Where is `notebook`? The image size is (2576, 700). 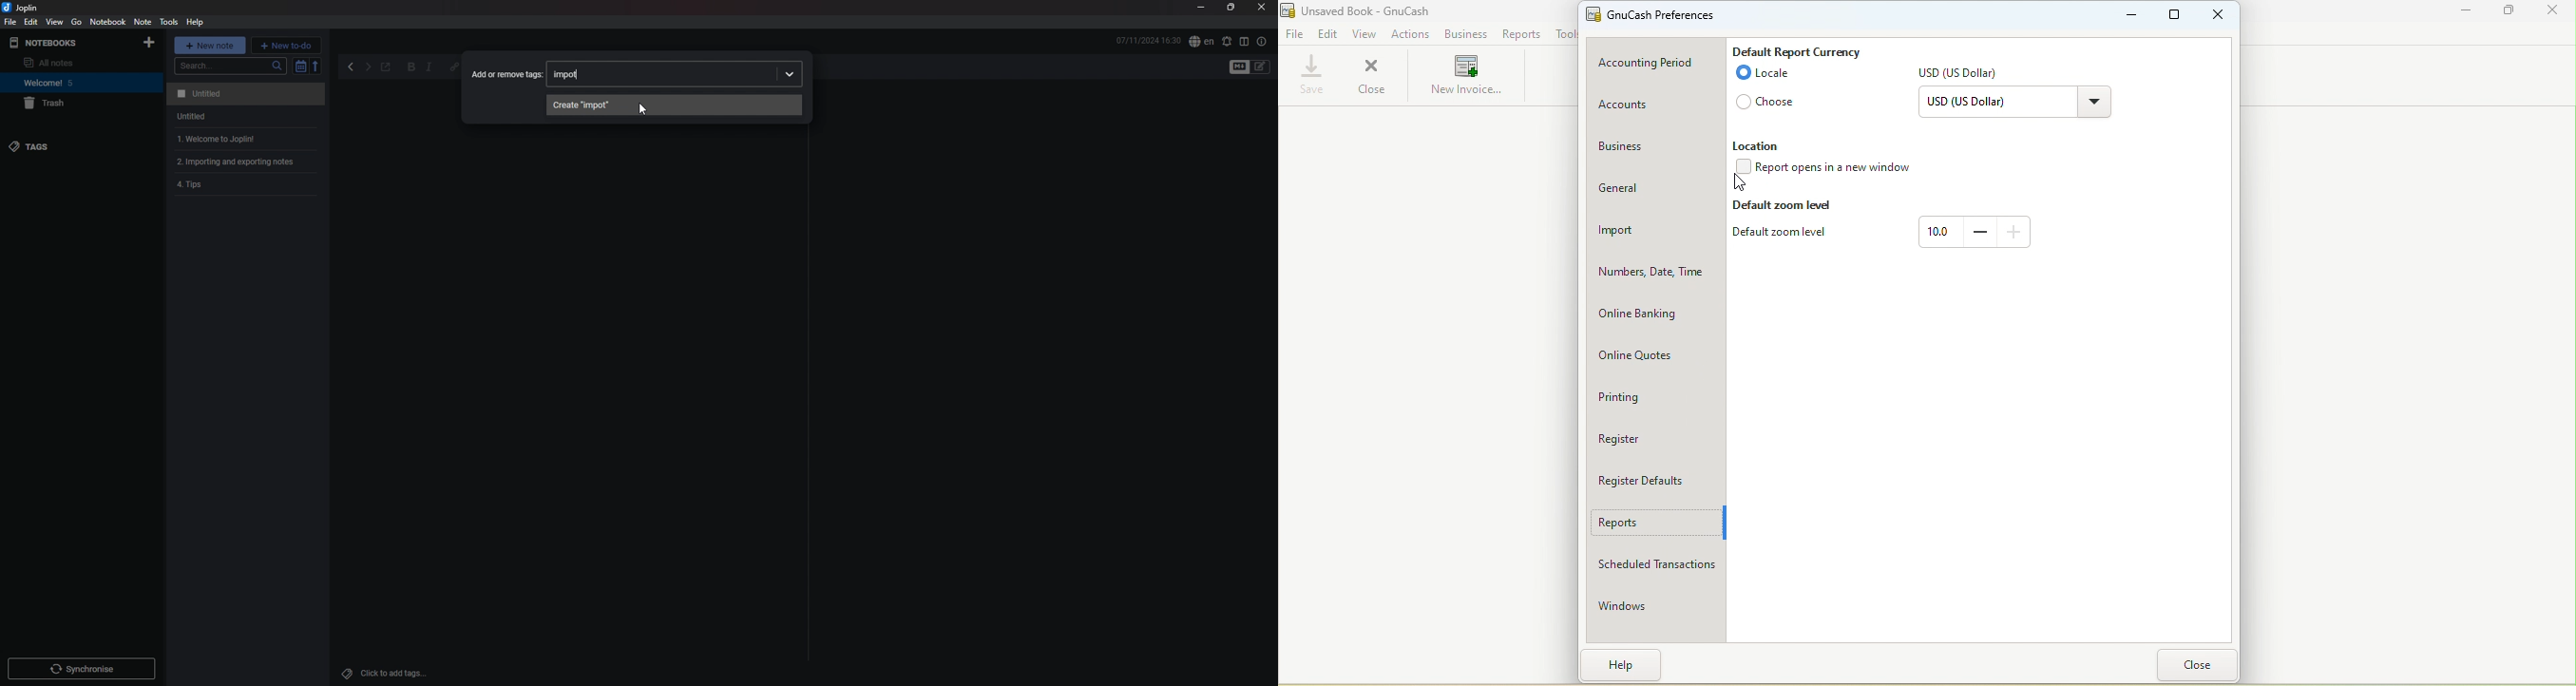 notebook is located at coordinates (67, 83).